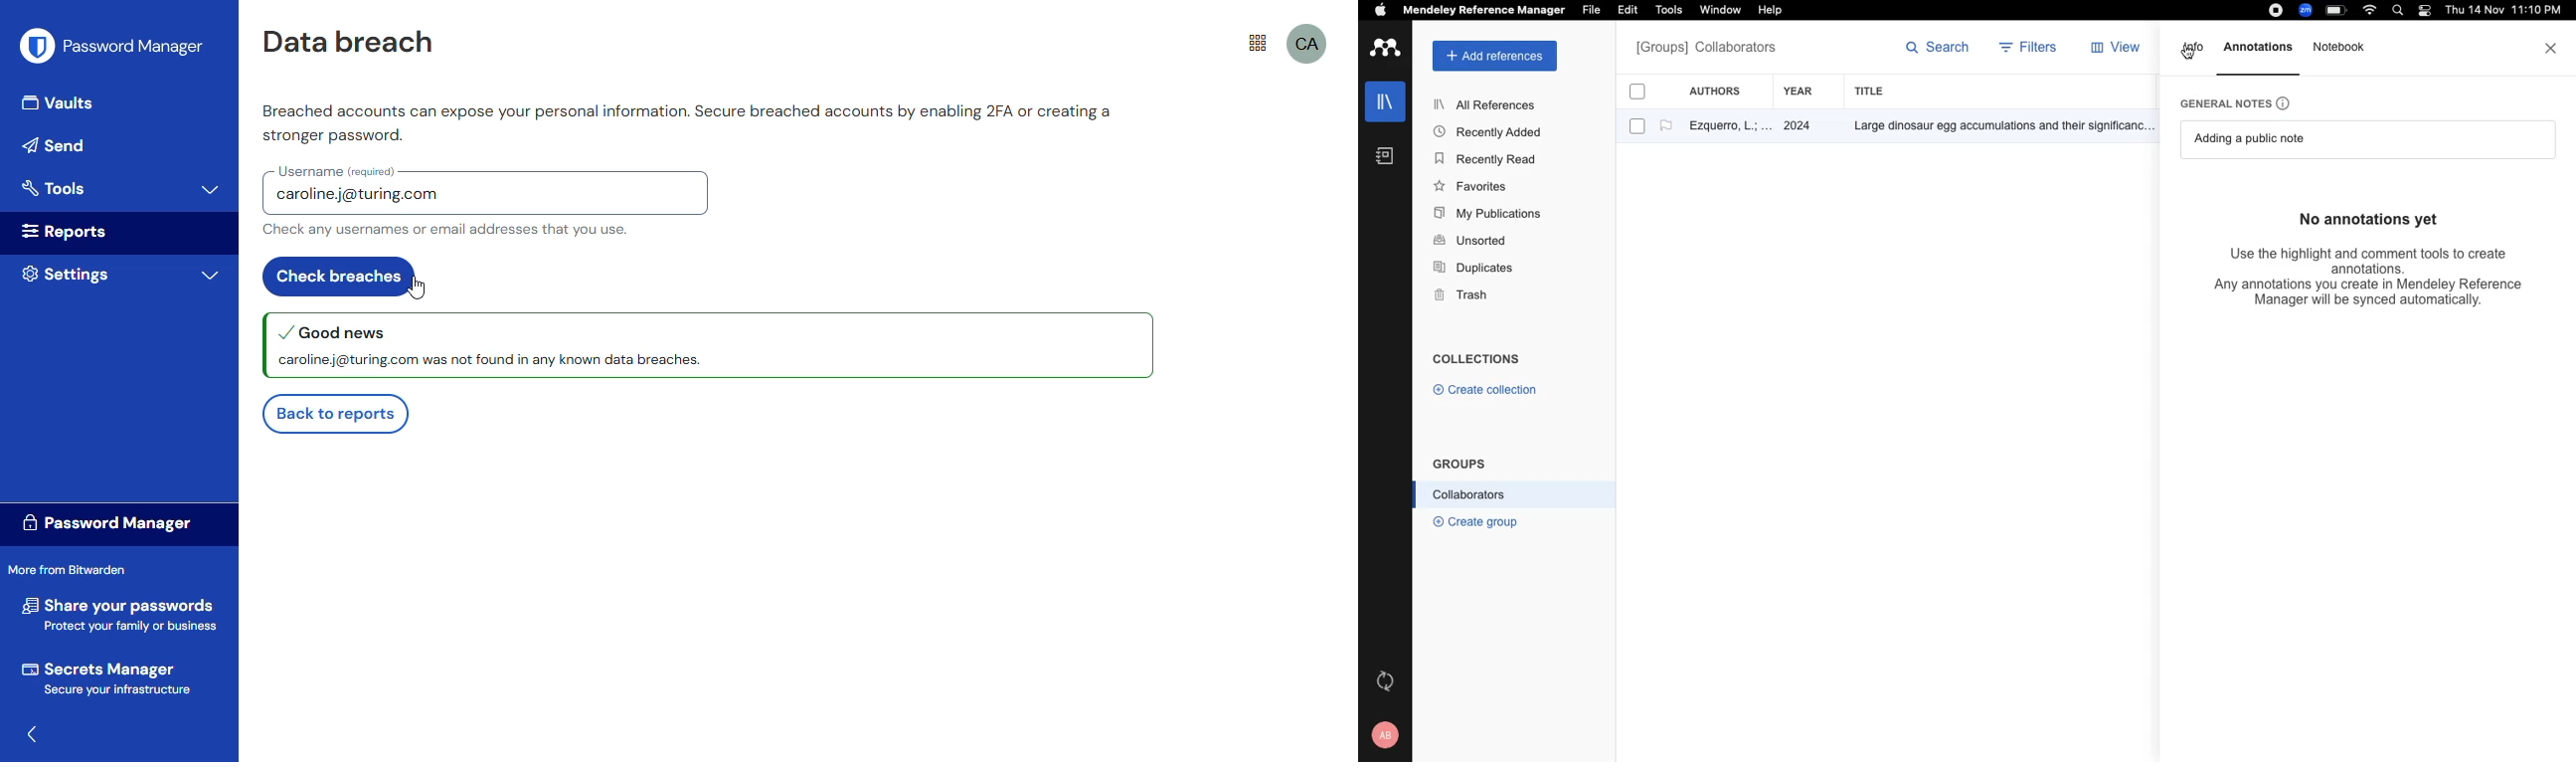  I want to click on Breached accounts can expose your personal information. Secure breached accounts by enabling 2FA or creating a stronger password., so click(686, 124).